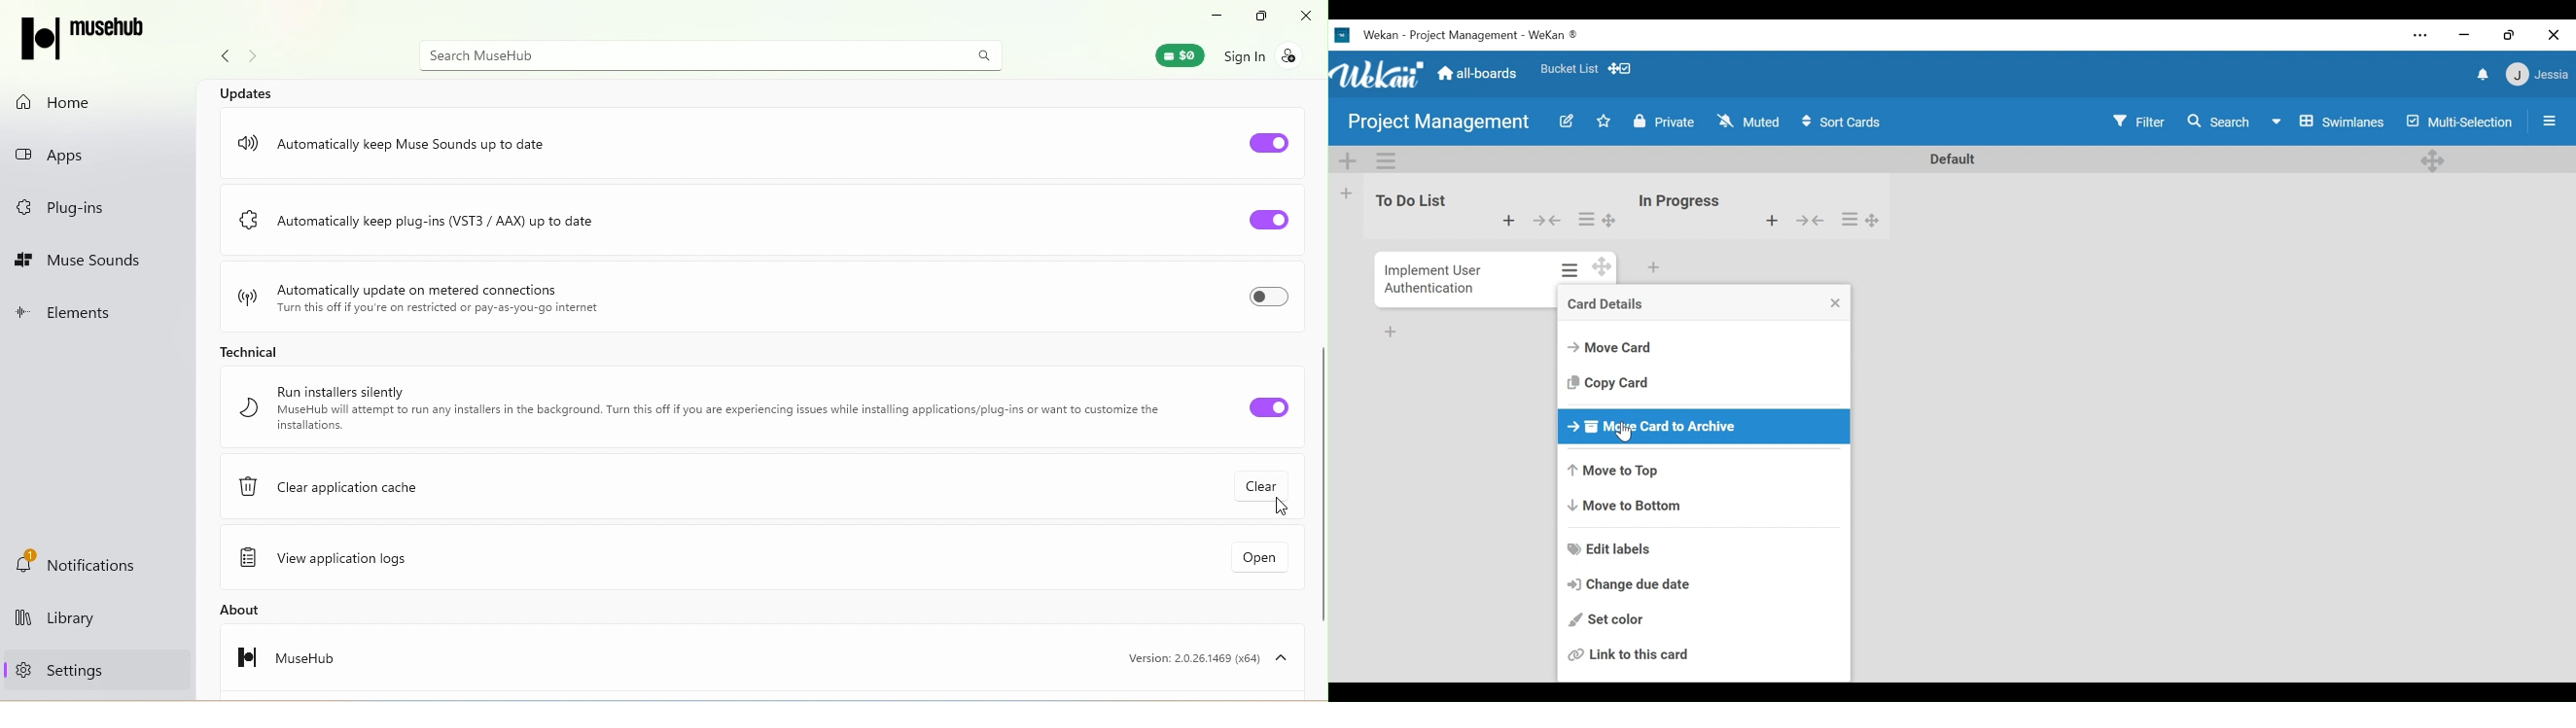 The width and height of the screenshot is (2576, 728). Describe the element at coordinates (250, 91) in the screenshot. I see `Updates` at that location.